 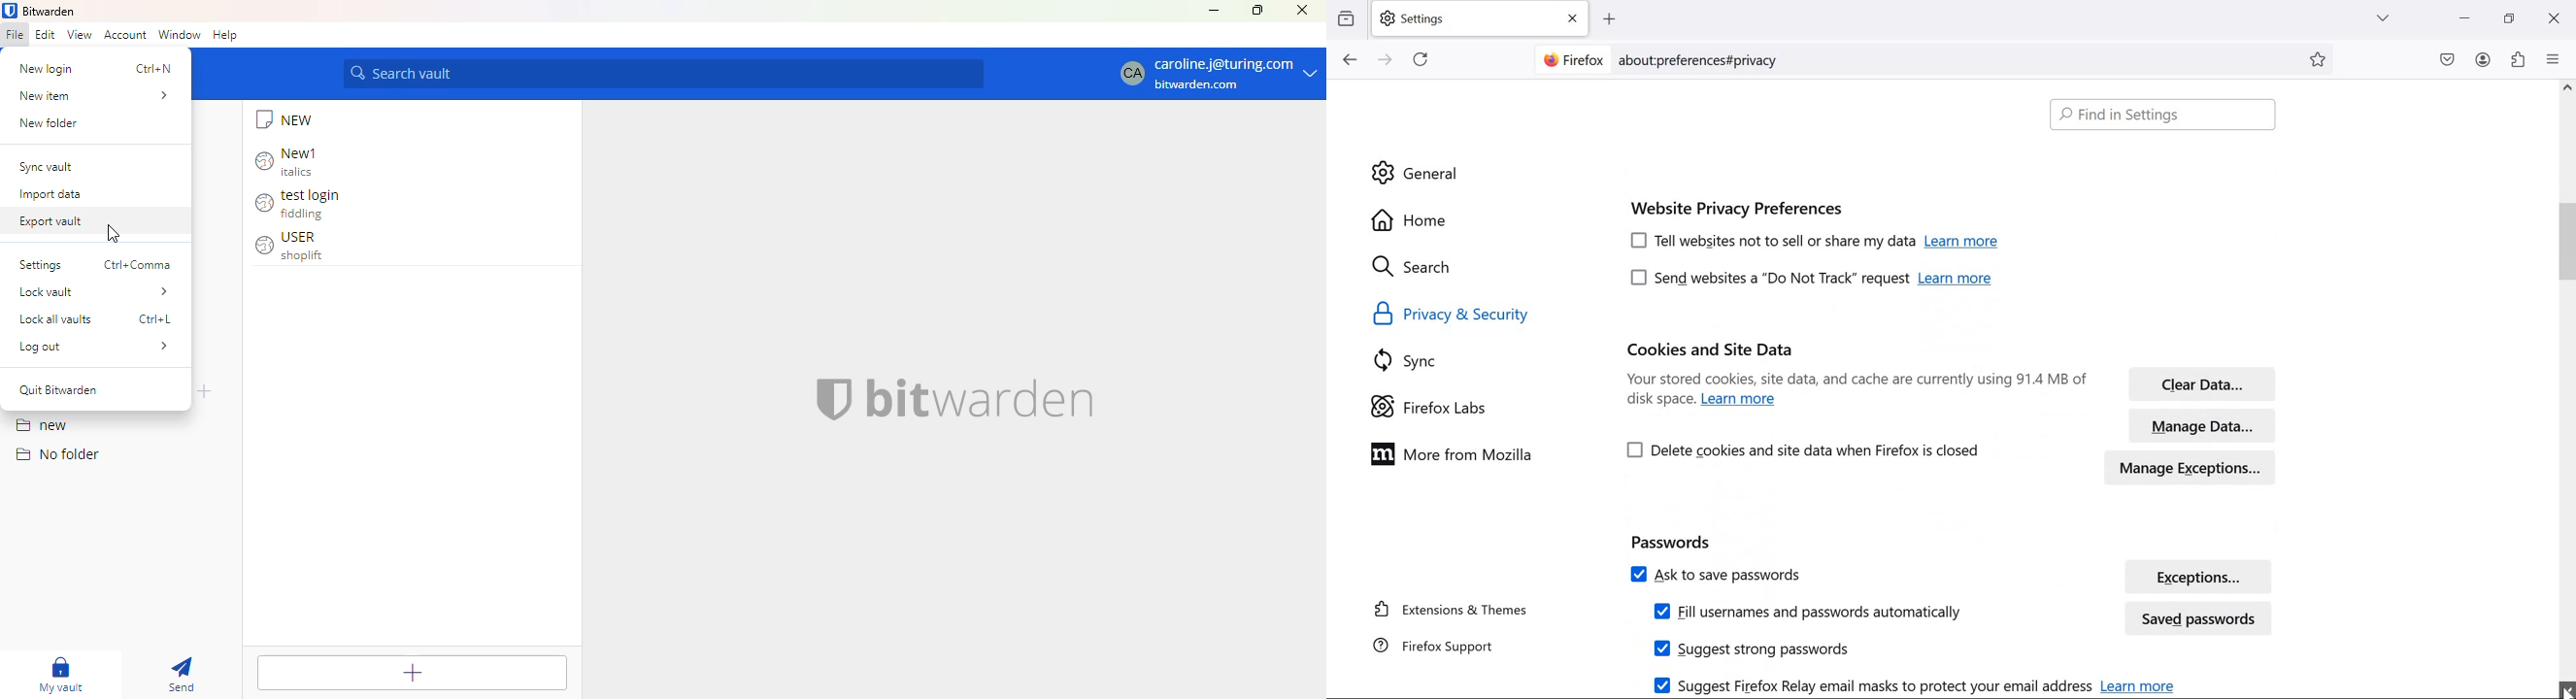 What do you see at coordinates (15, 34) in the screenshot?
I see `file` at bounding box center [15, 34].